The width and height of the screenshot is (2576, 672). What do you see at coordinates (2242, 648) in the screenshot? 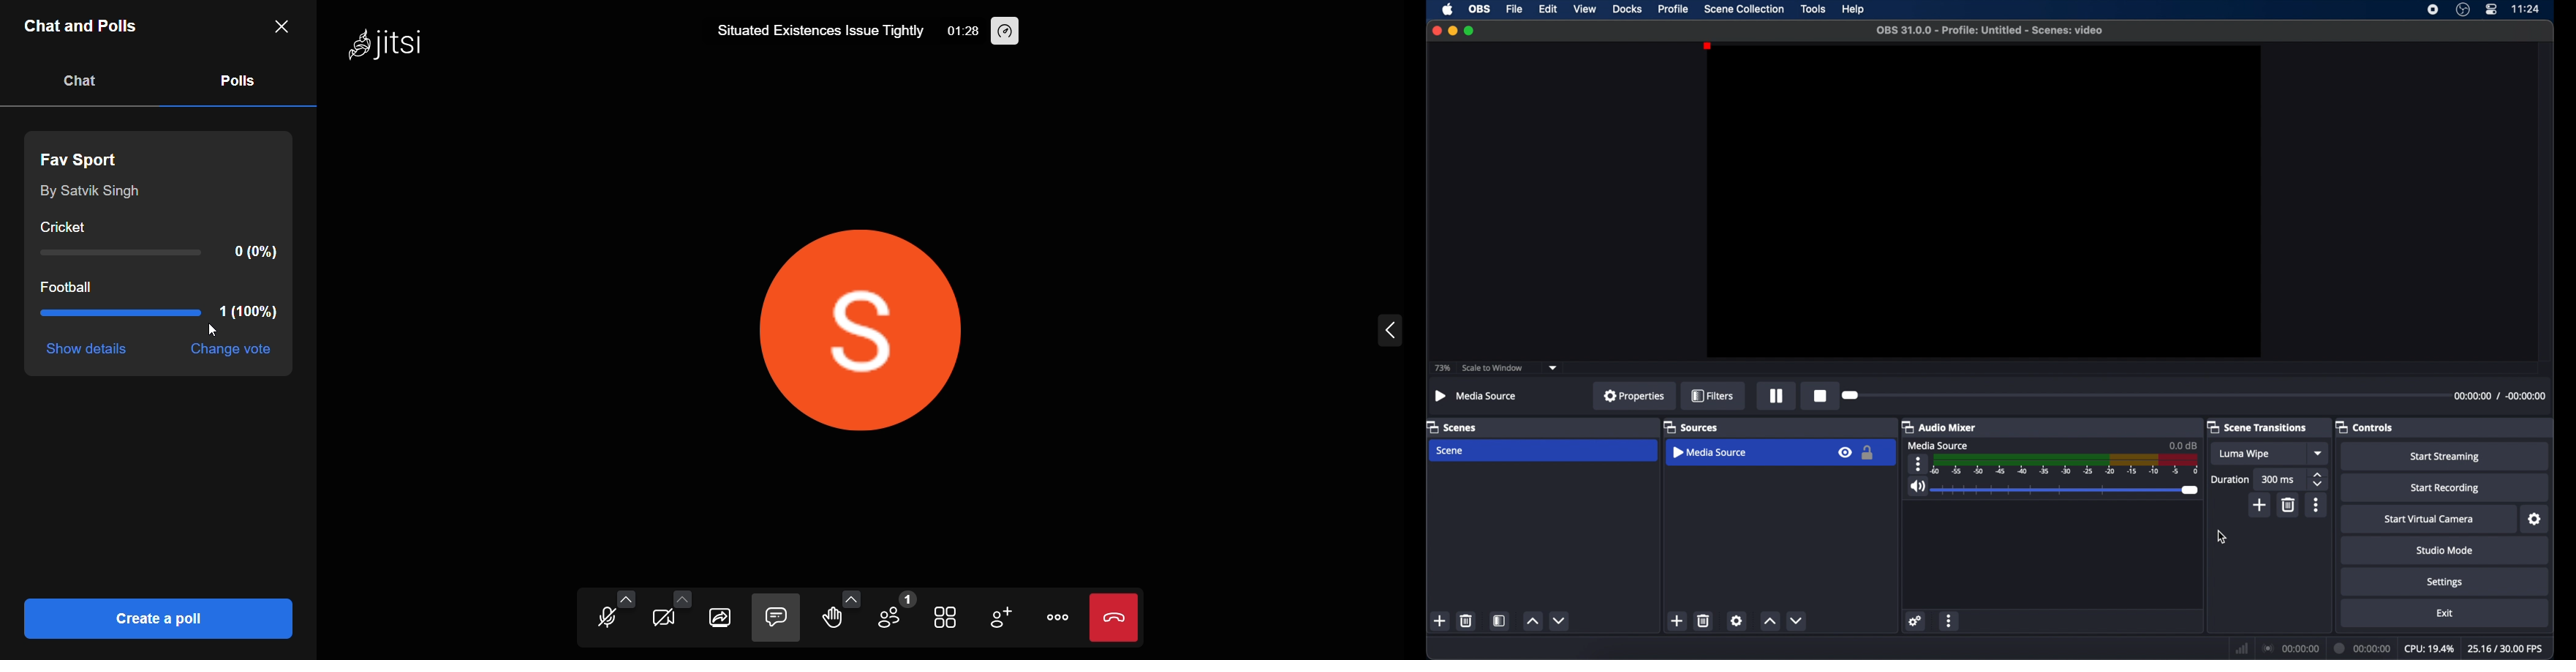
I see `network` at bounding box center [2242, 648].